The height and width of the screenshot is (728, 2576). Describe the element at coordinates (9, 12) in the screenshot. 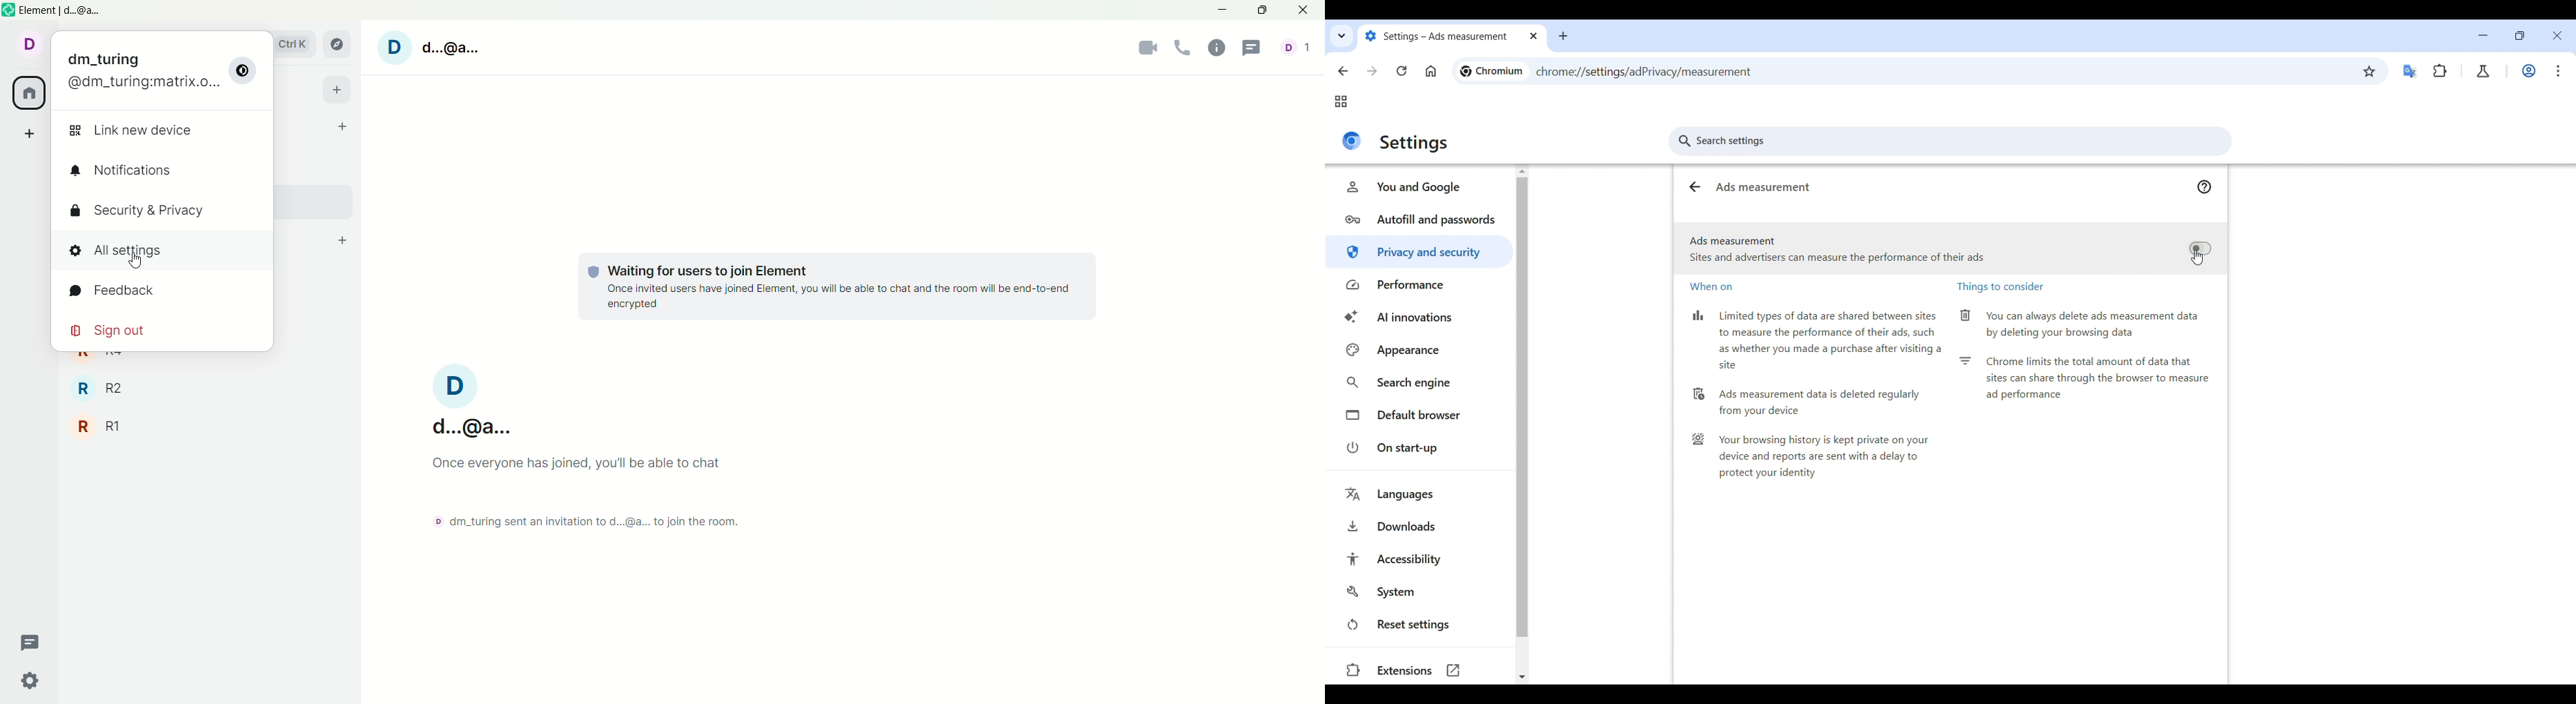

I see `logo` at that location.